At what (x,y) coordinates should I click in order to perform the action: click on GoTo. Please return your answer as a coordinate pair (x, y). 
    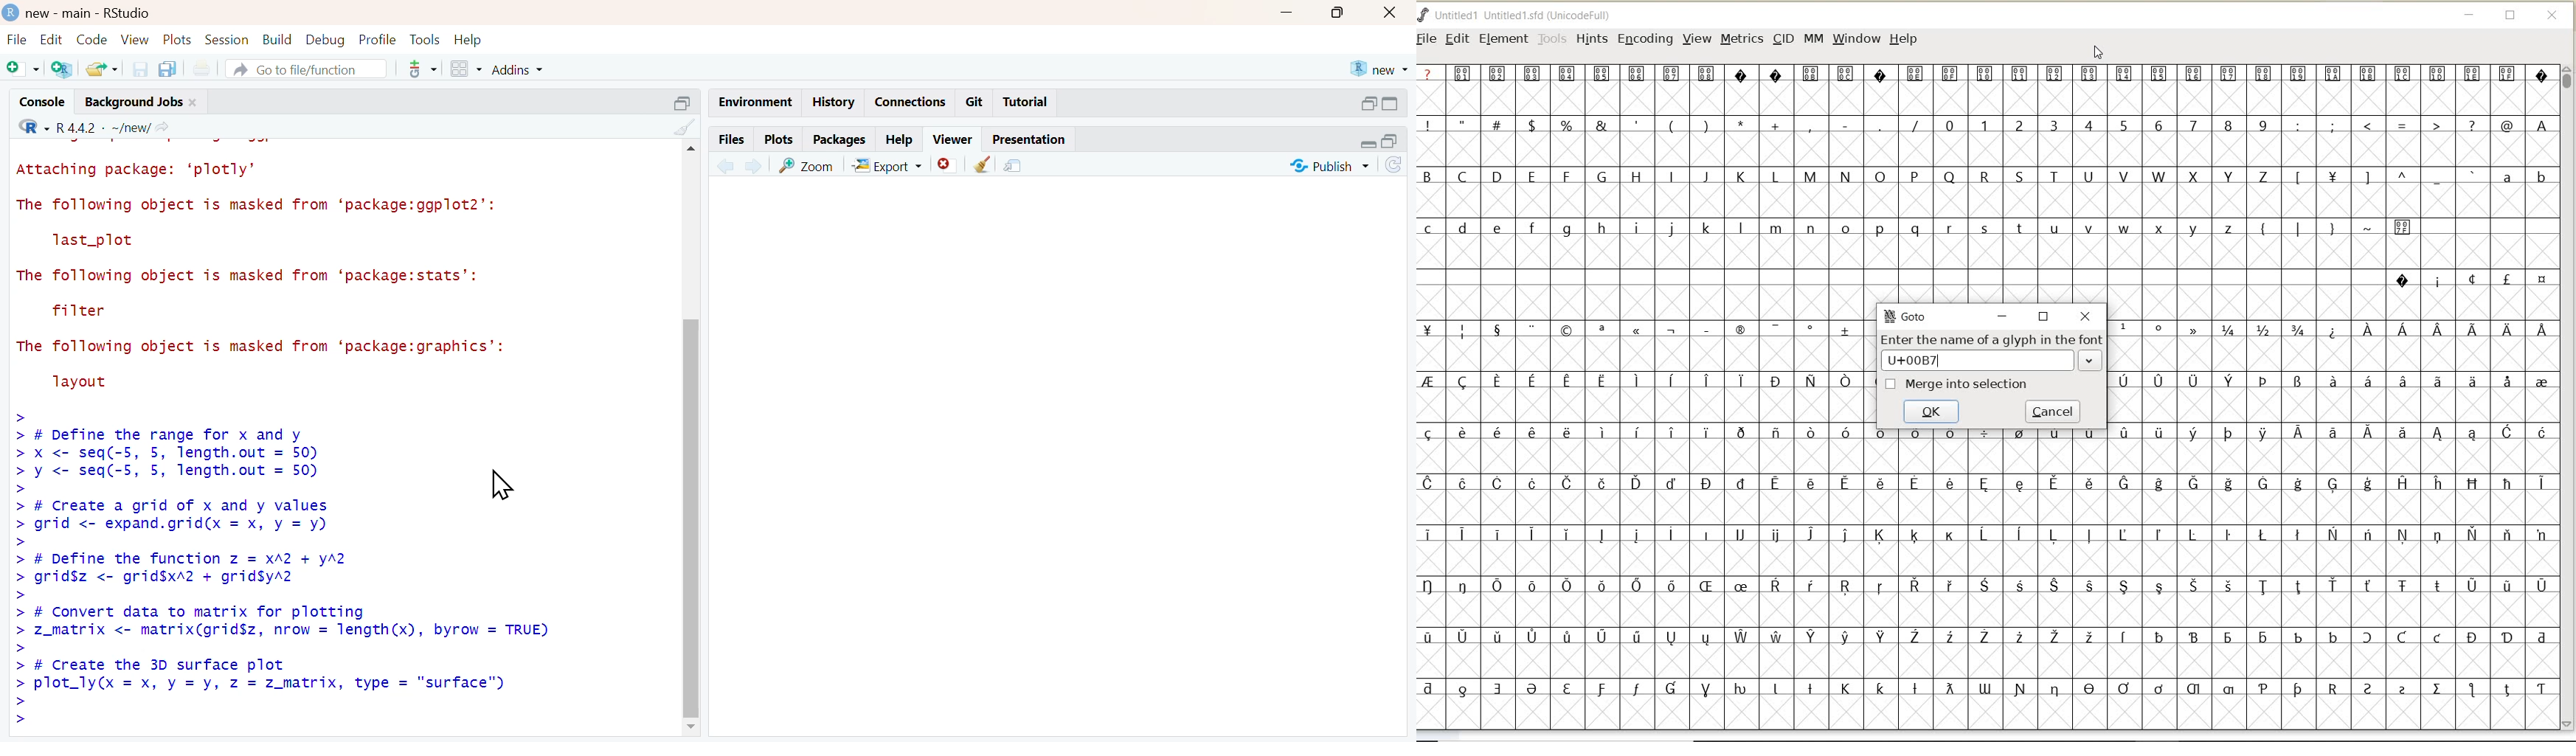
    Looking at the image, I should click on (1905, 316).